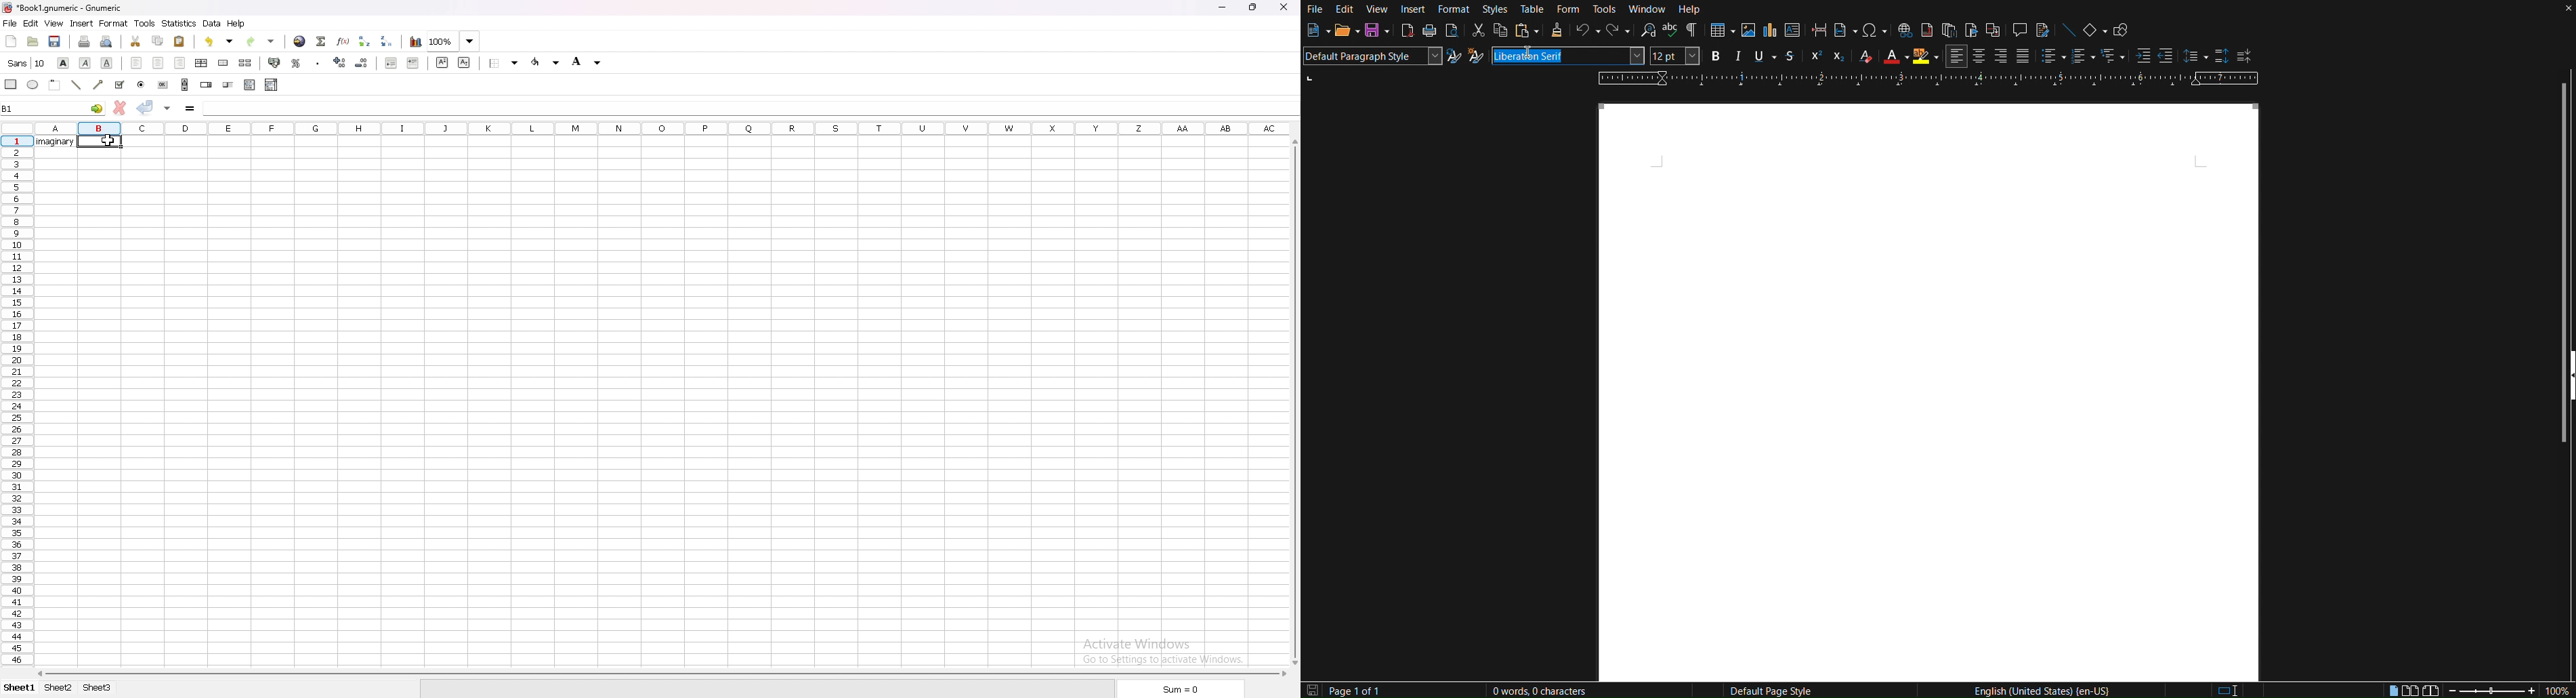  I want to click on Rows, so click(696, 129).